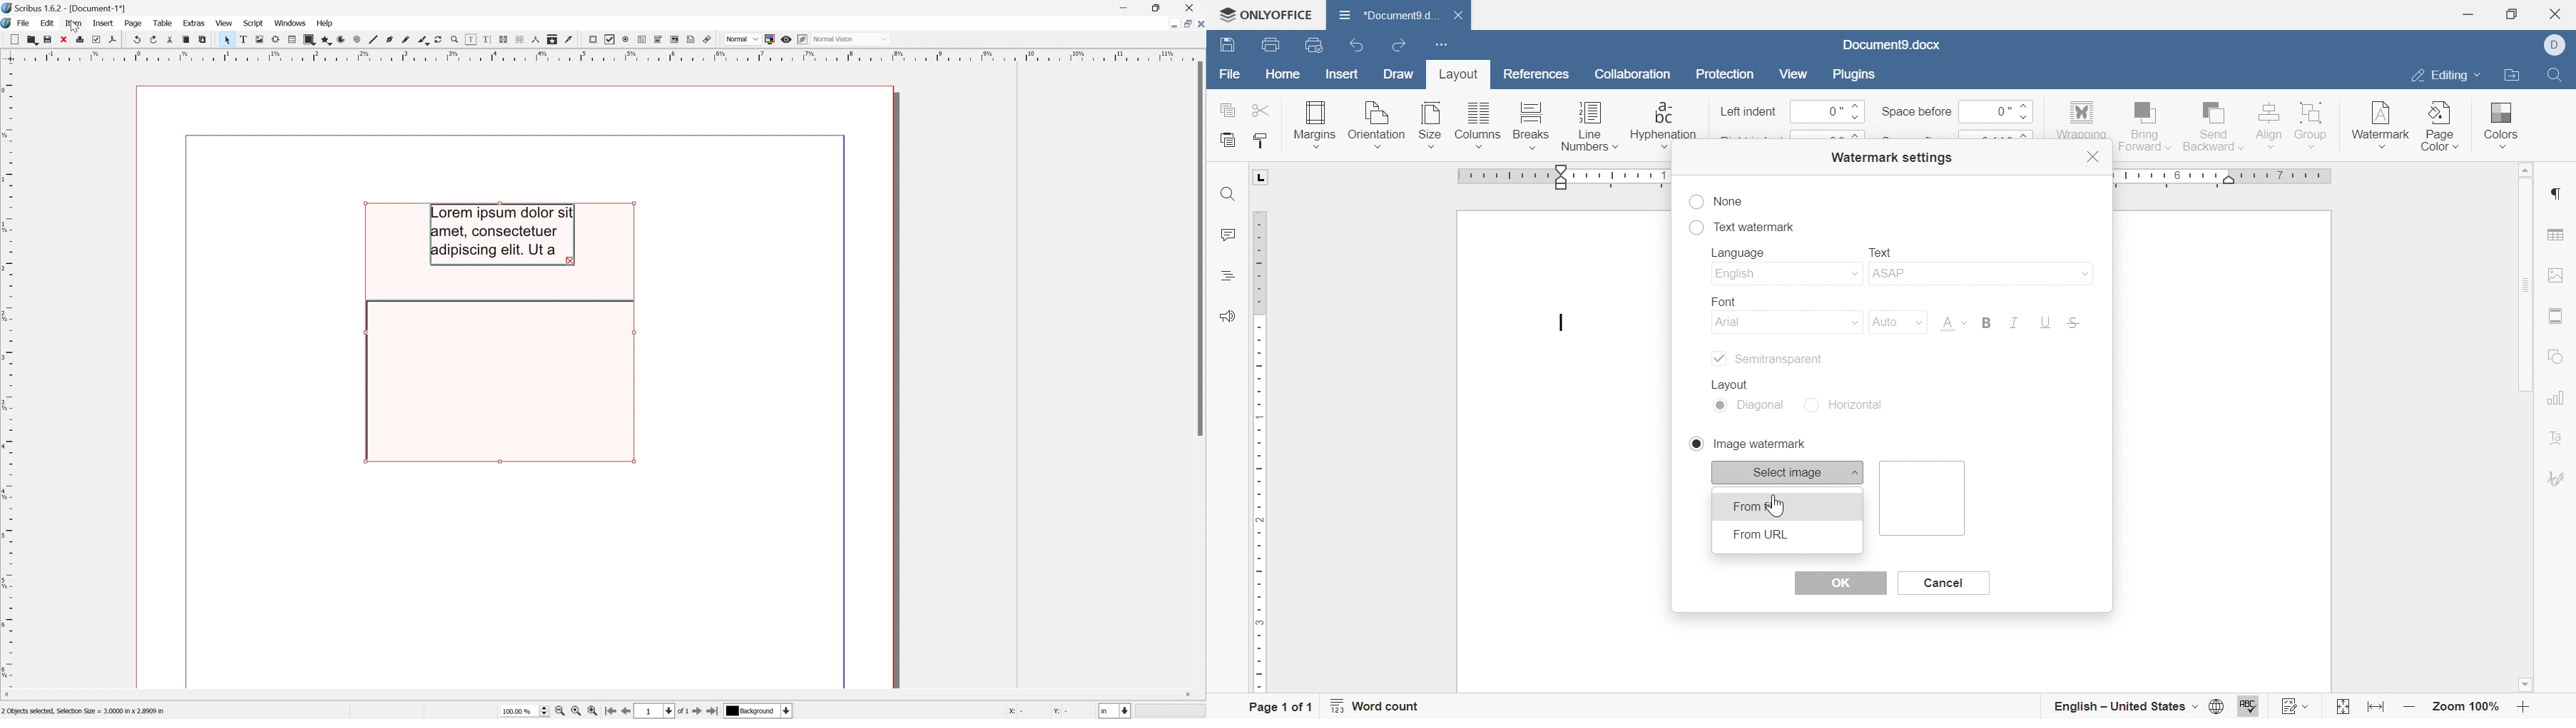 This screenshot has height=728, width=2576. Describe the element at coordinates (186, 39) in the screenshot. I see `Copy` at that location.